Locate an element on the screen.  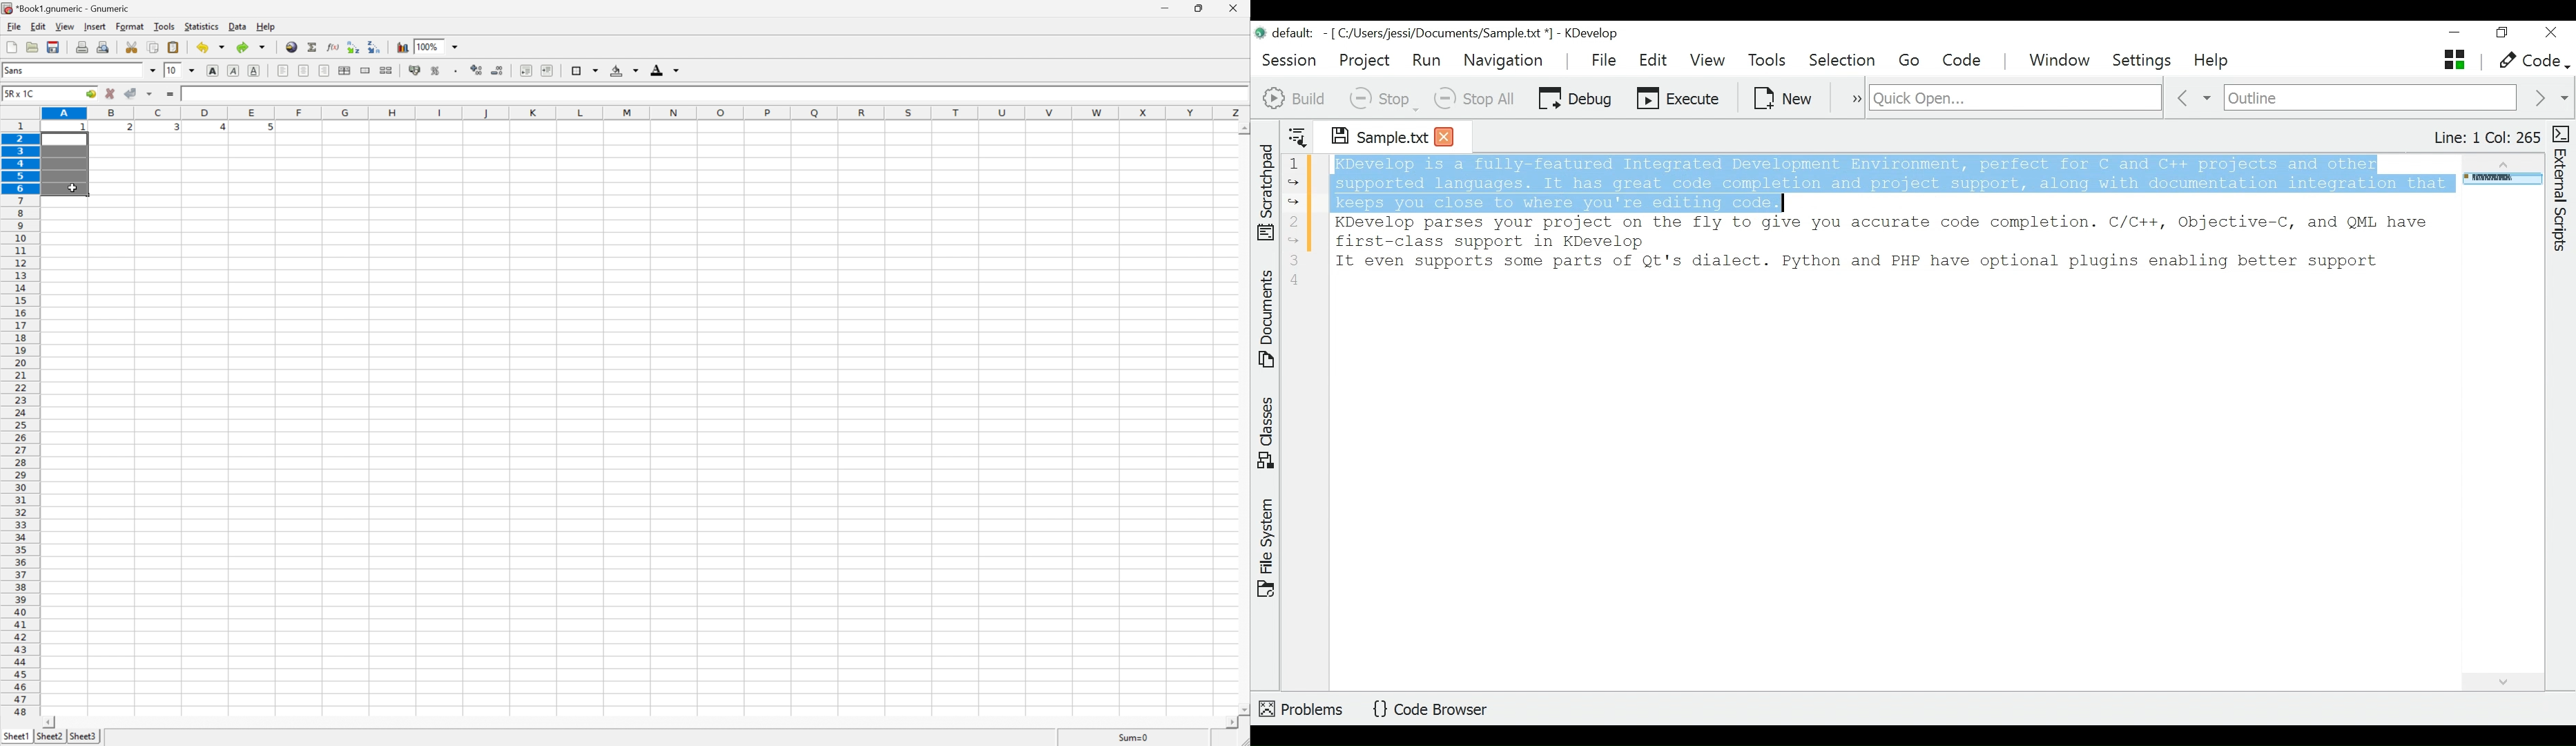
accept changes across selection is located at coordinates (149, 94).